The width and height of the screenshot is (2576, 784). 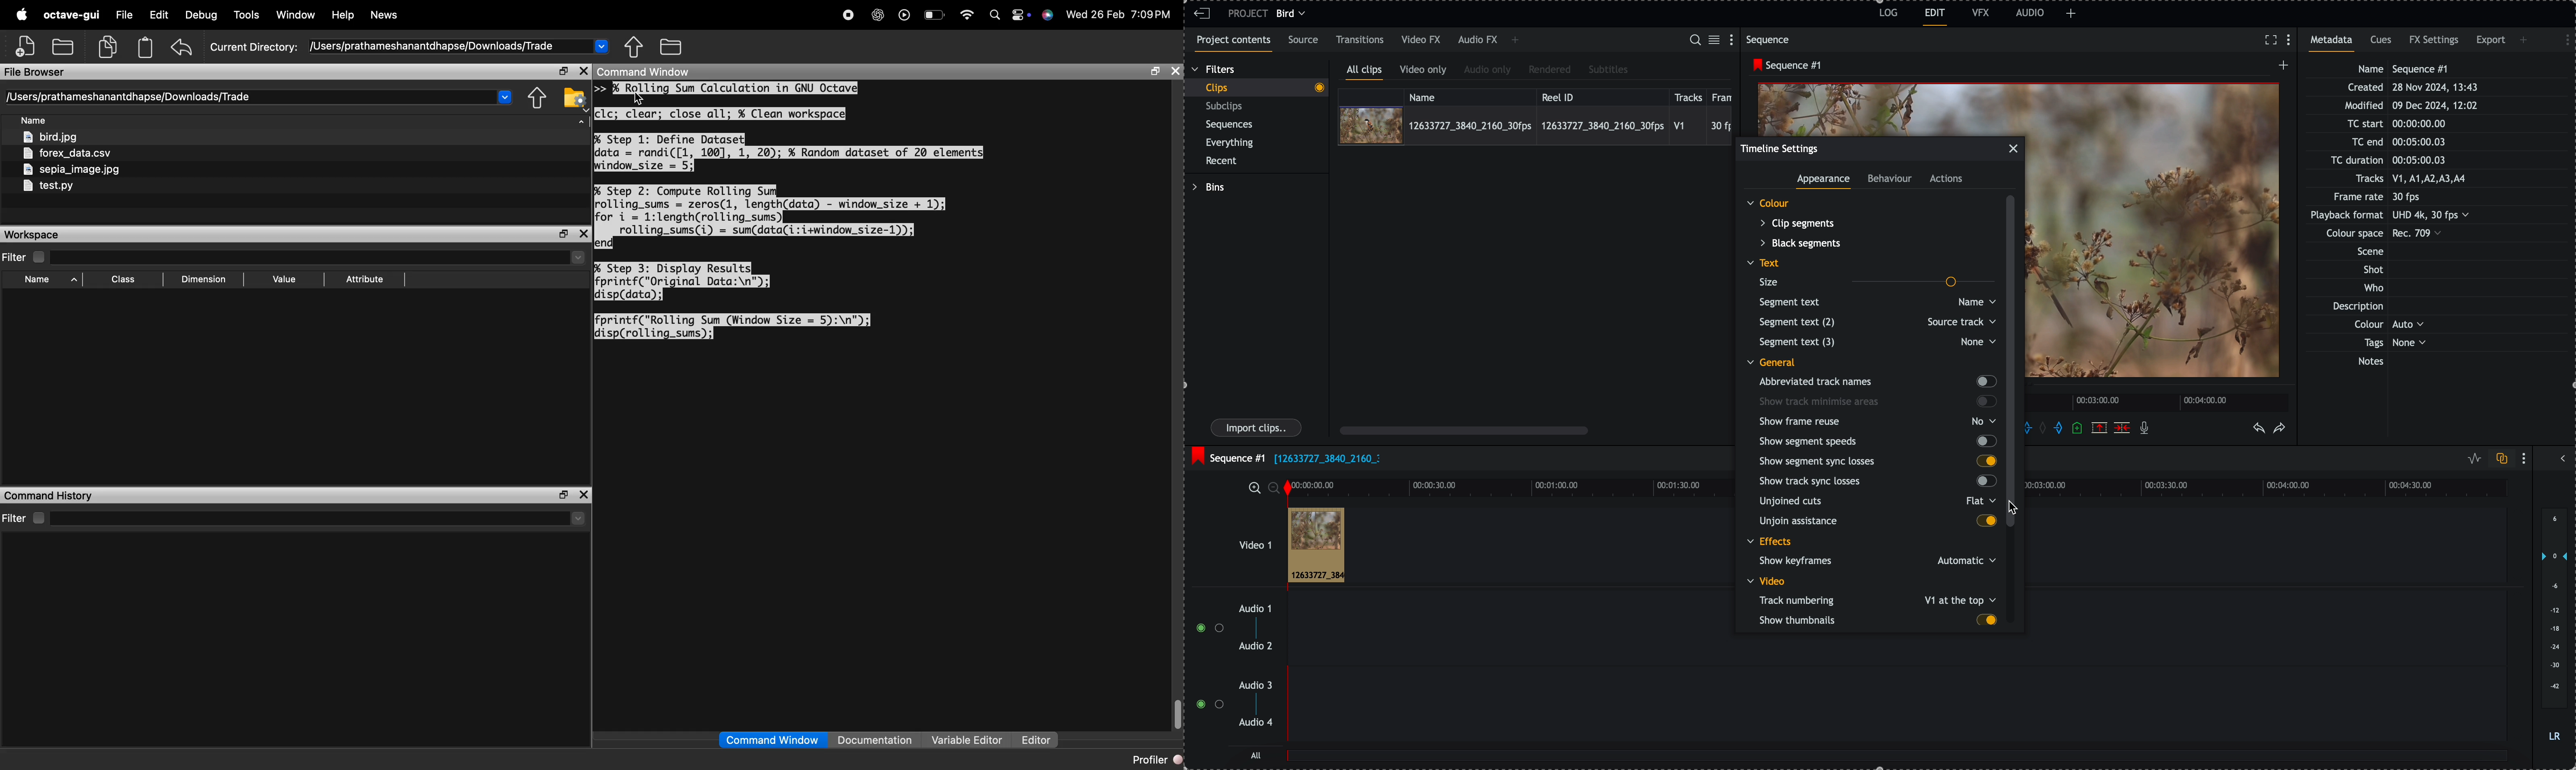 I want to click on fullscreen, so click(x=2271, y=39).